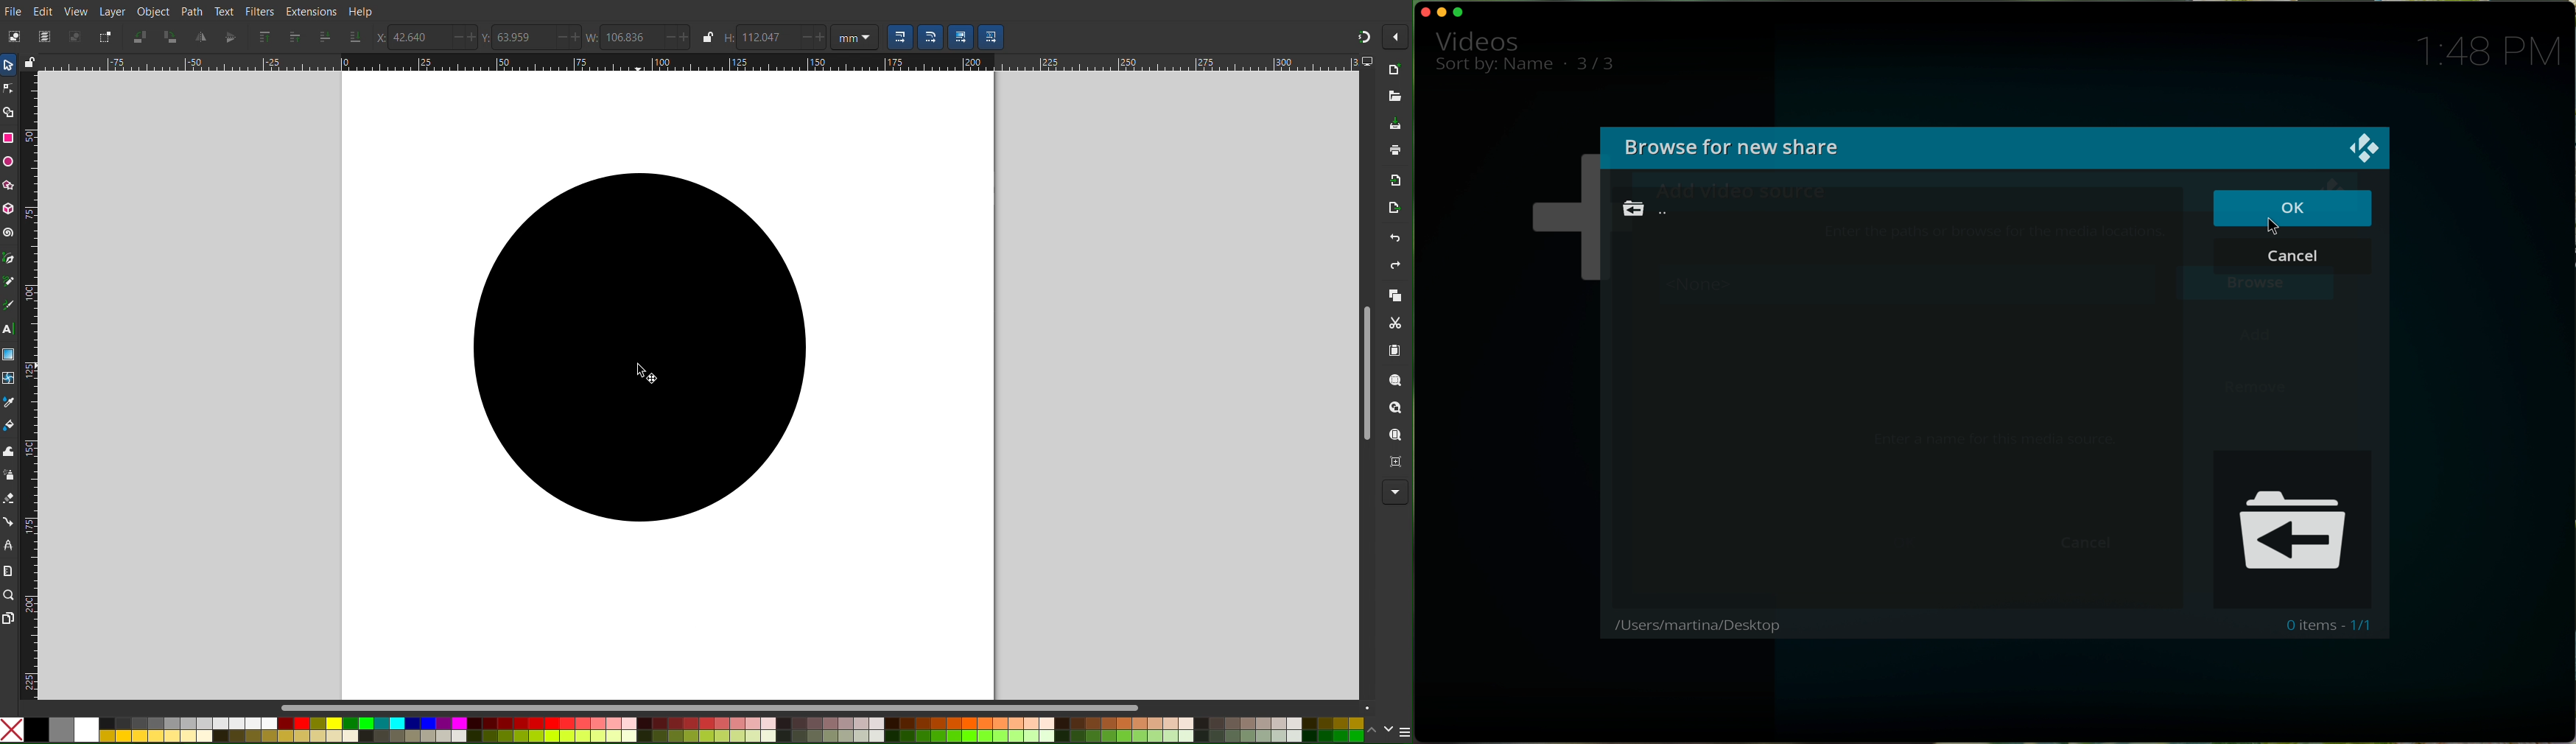 Image resolution: width=2576 pixels, height=756 pixels. I want to click on file path, so click(1702, 626).